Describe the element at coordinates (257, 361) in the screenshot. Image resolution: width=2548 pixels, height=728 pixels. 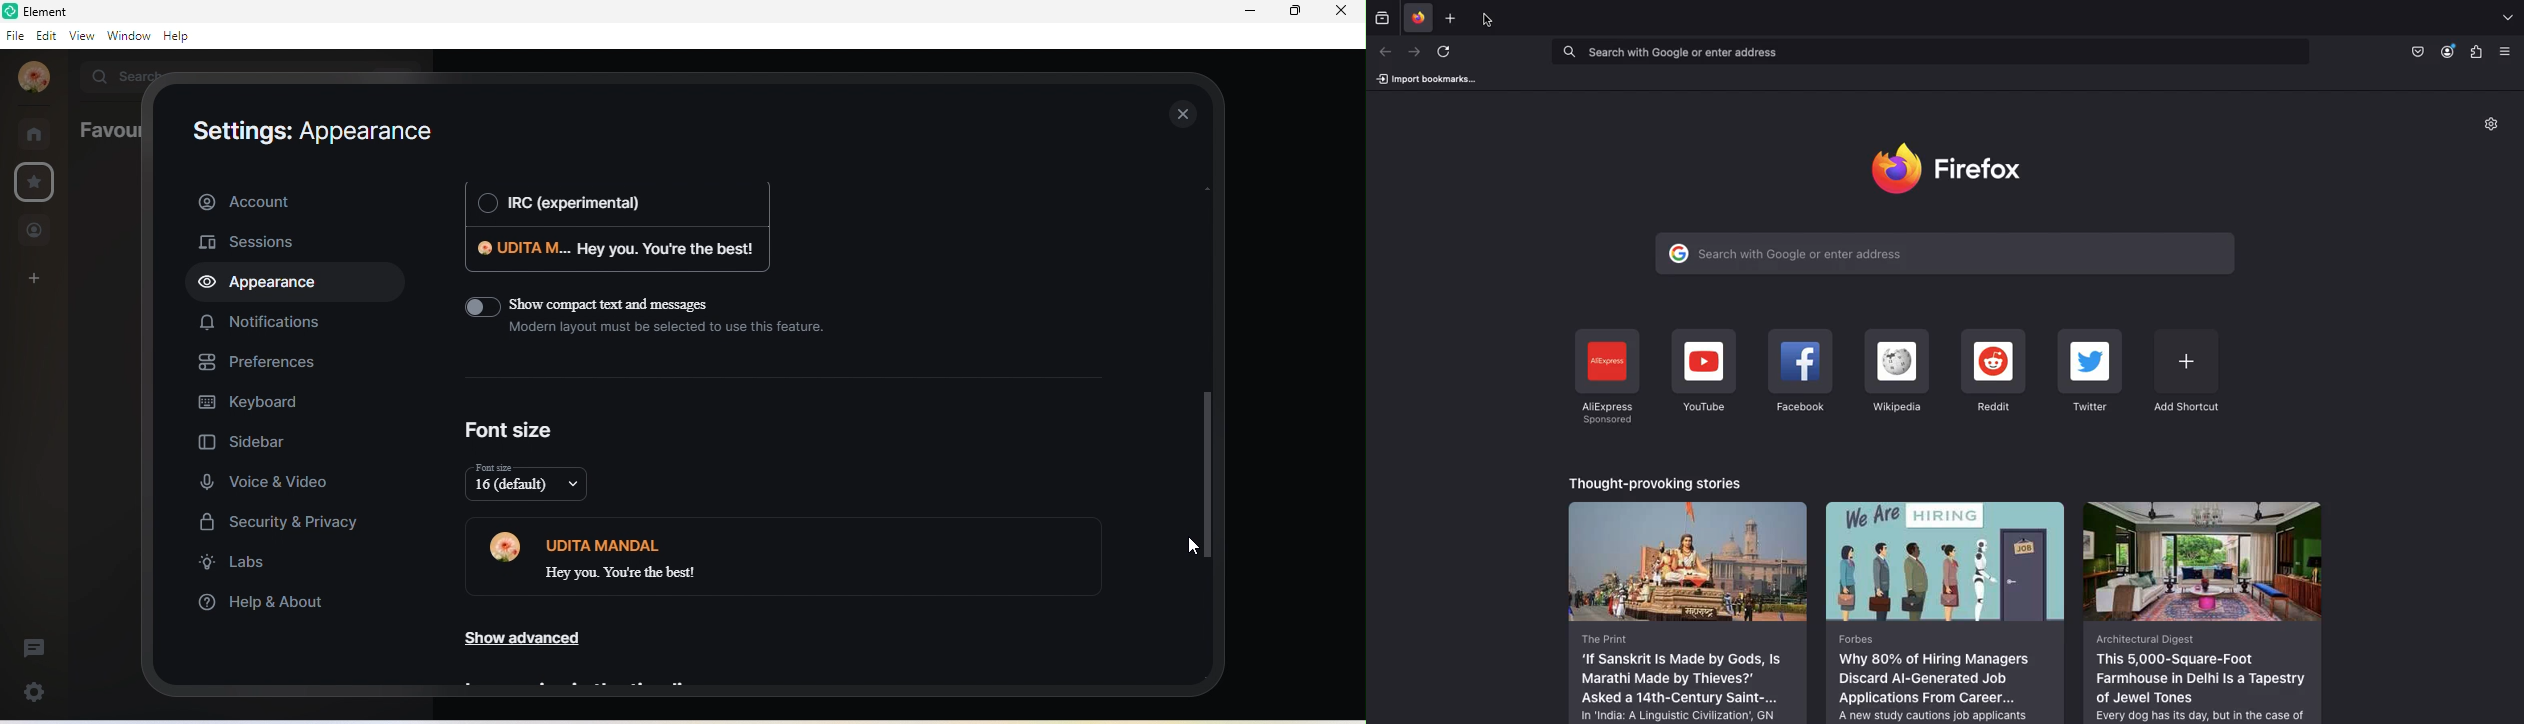
I see `preferences` at that location.